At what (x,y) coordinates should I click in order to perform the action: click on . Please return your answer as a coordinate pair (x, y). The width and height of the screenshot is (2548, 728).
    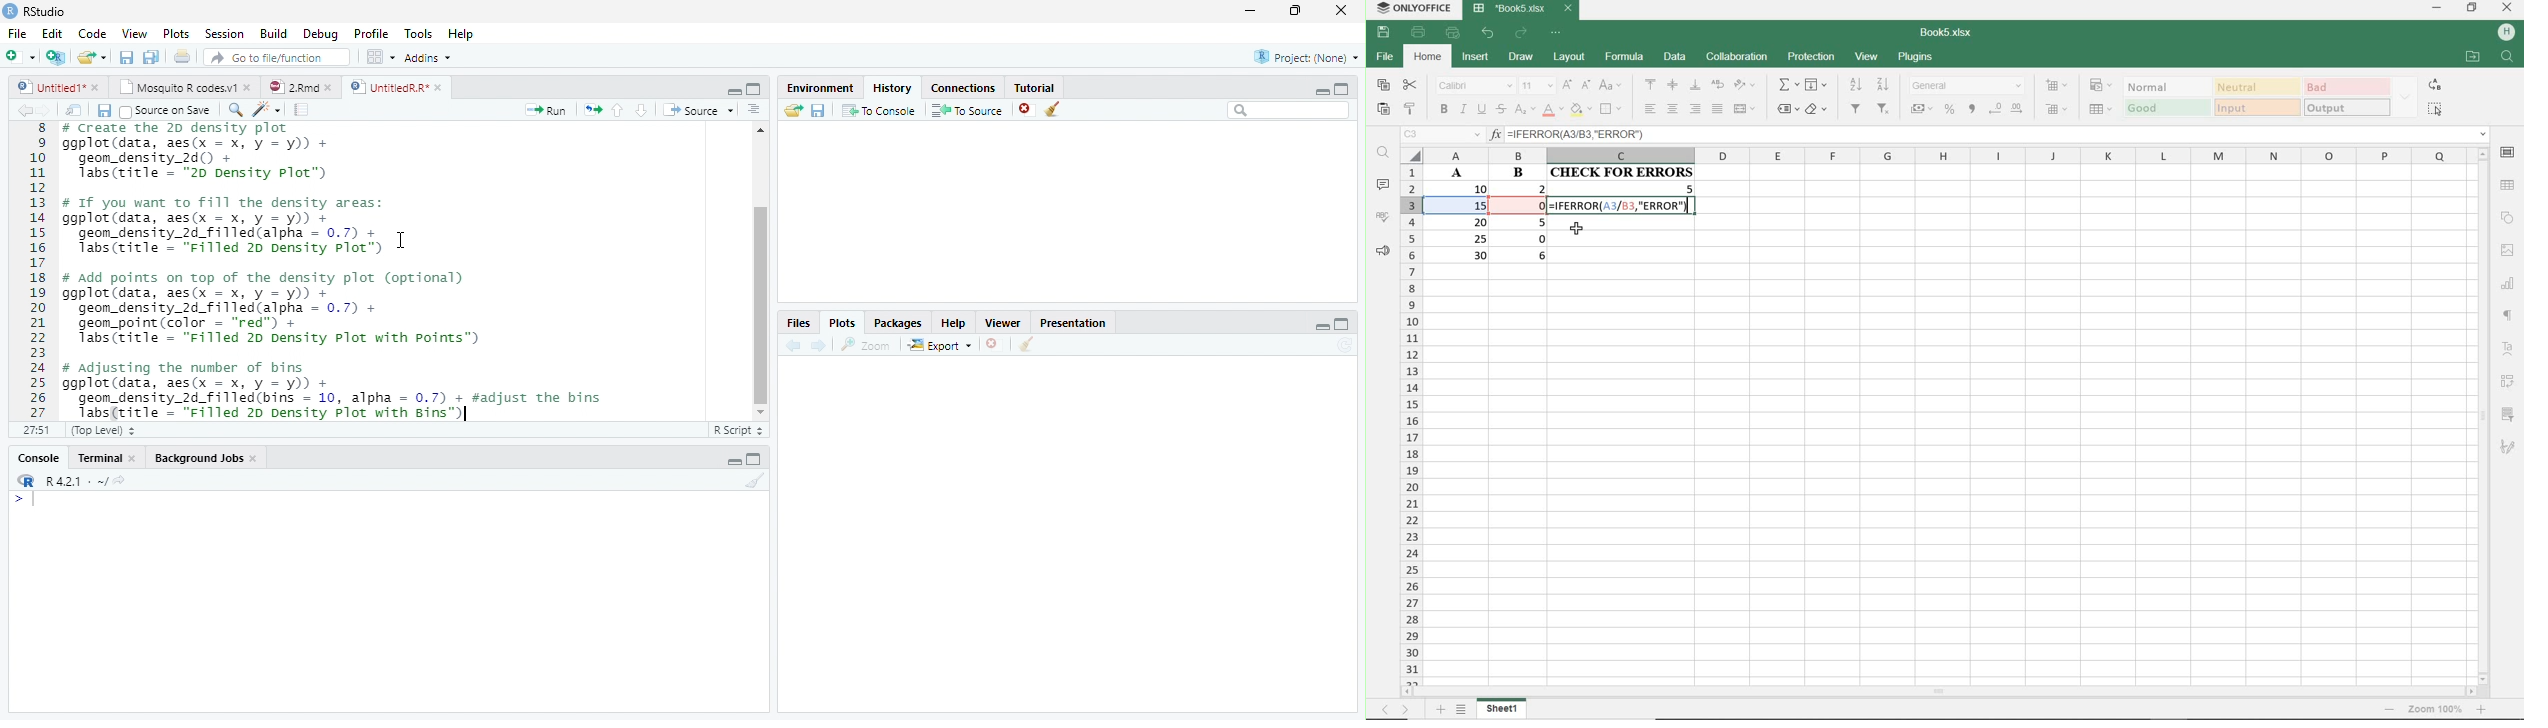
    Looking at the image, I should click on (1396, 709).